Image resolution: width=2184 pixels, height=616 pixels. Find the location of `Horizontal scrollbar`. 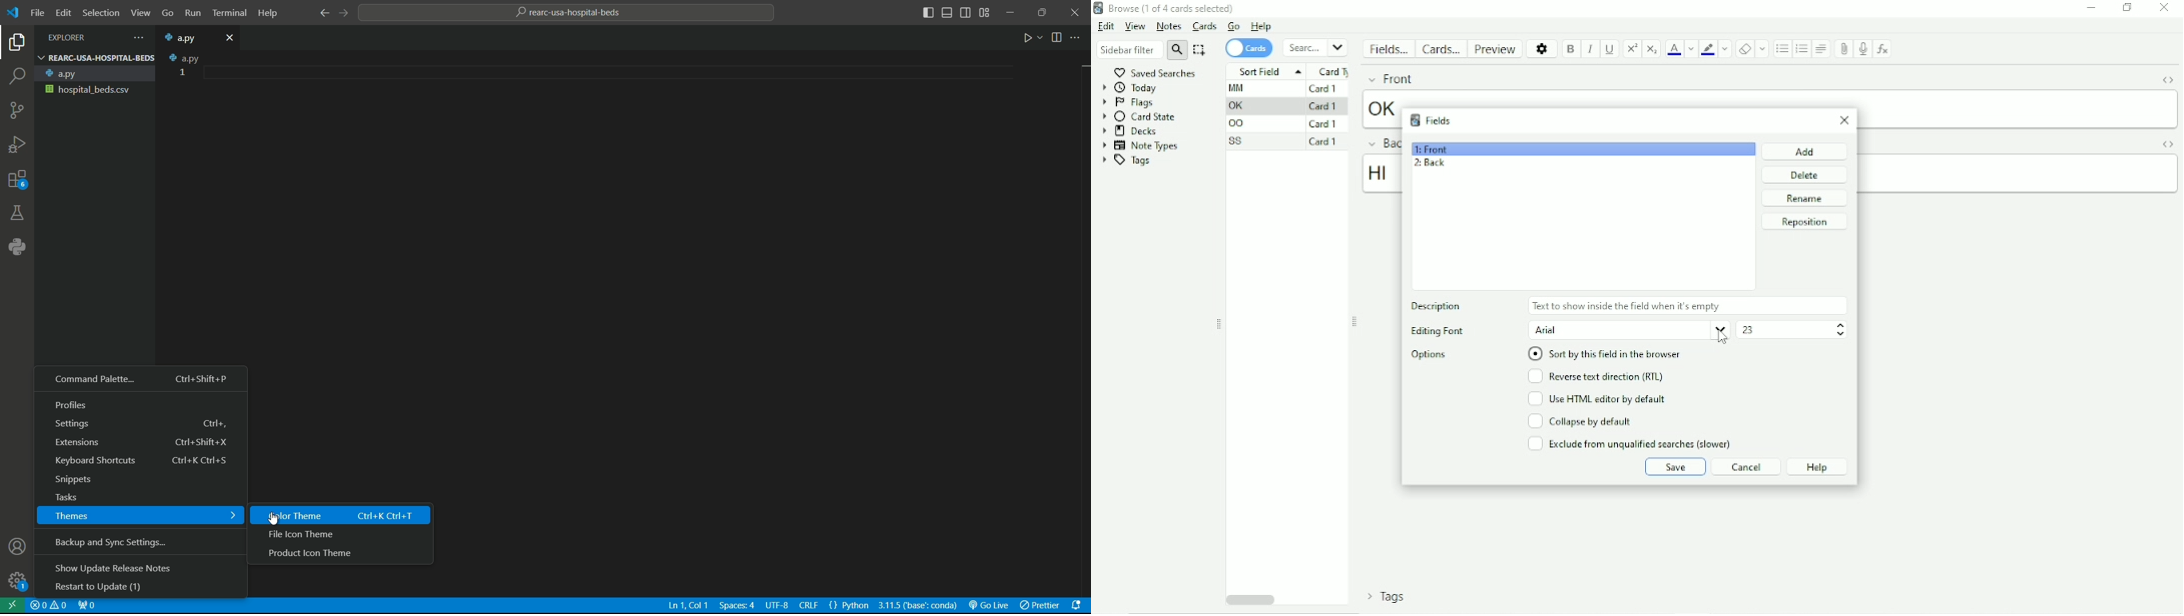

Horizontal scrollbar is located at coordinates (1249, 600).